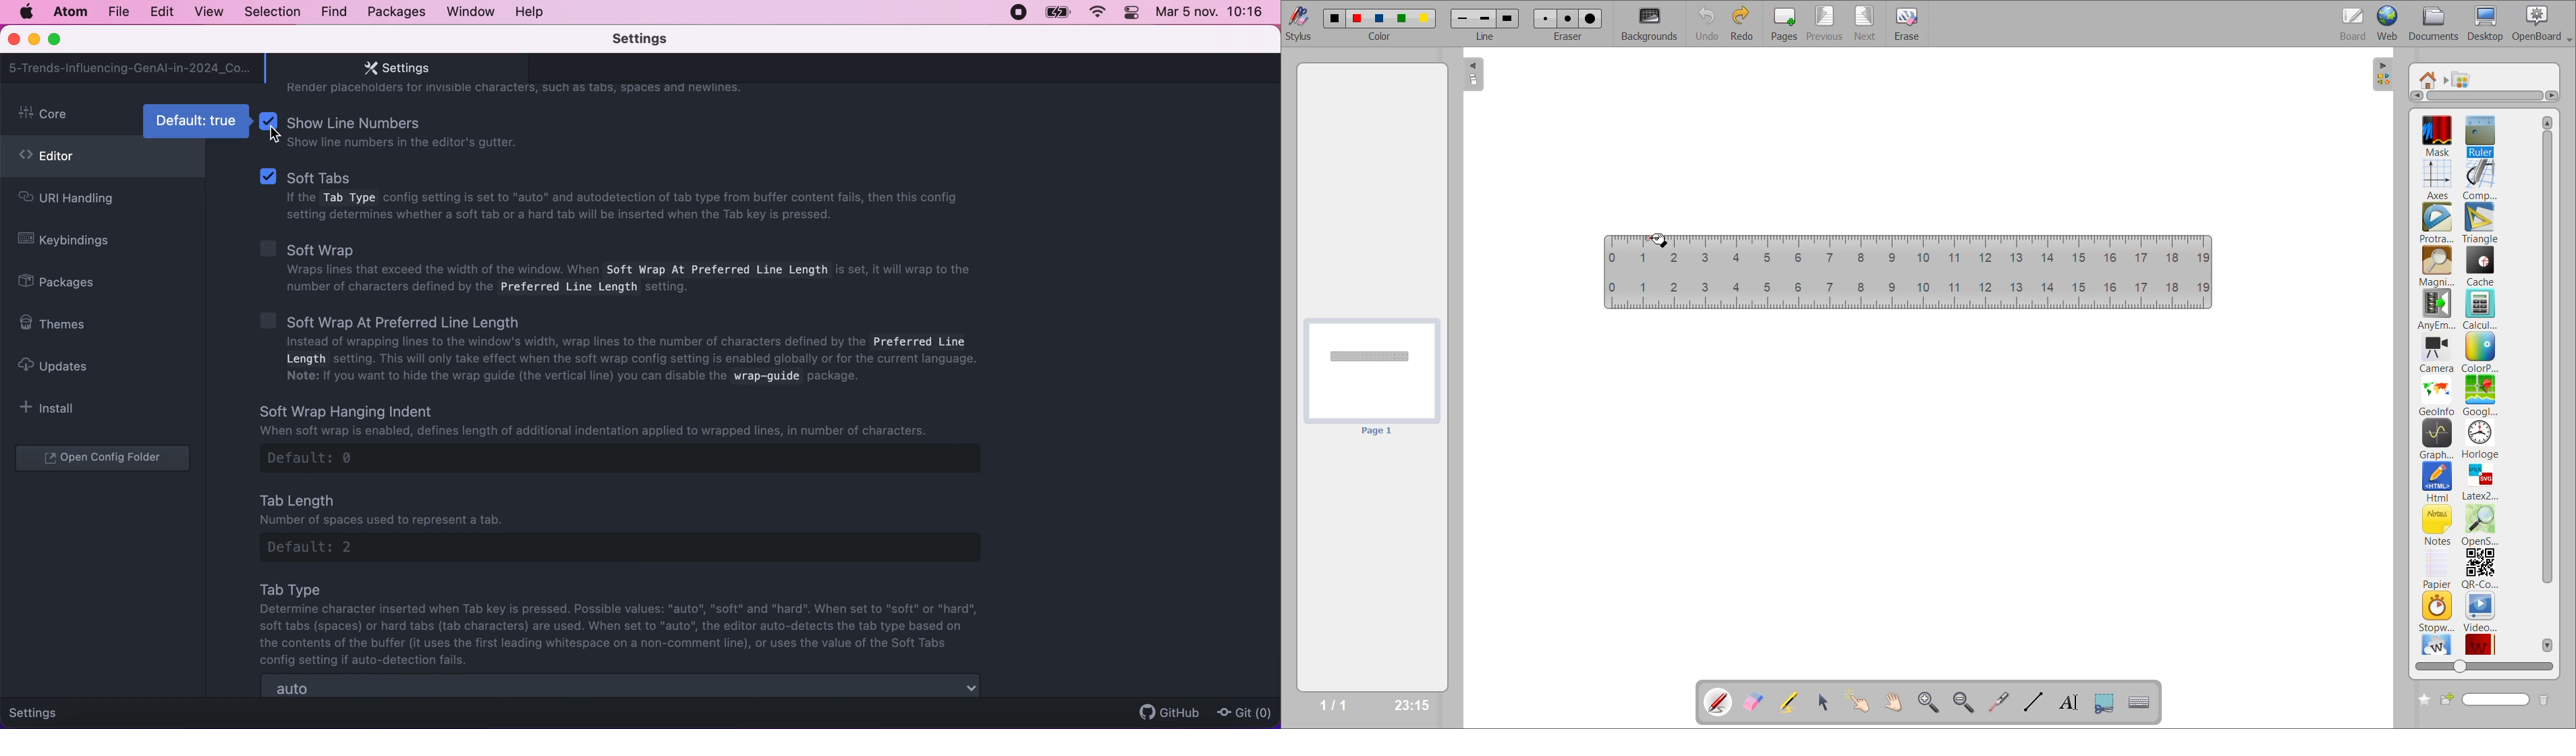 This screenshot has height=756, width=2576. I want to click on googlemaps, so click(2479, 396).